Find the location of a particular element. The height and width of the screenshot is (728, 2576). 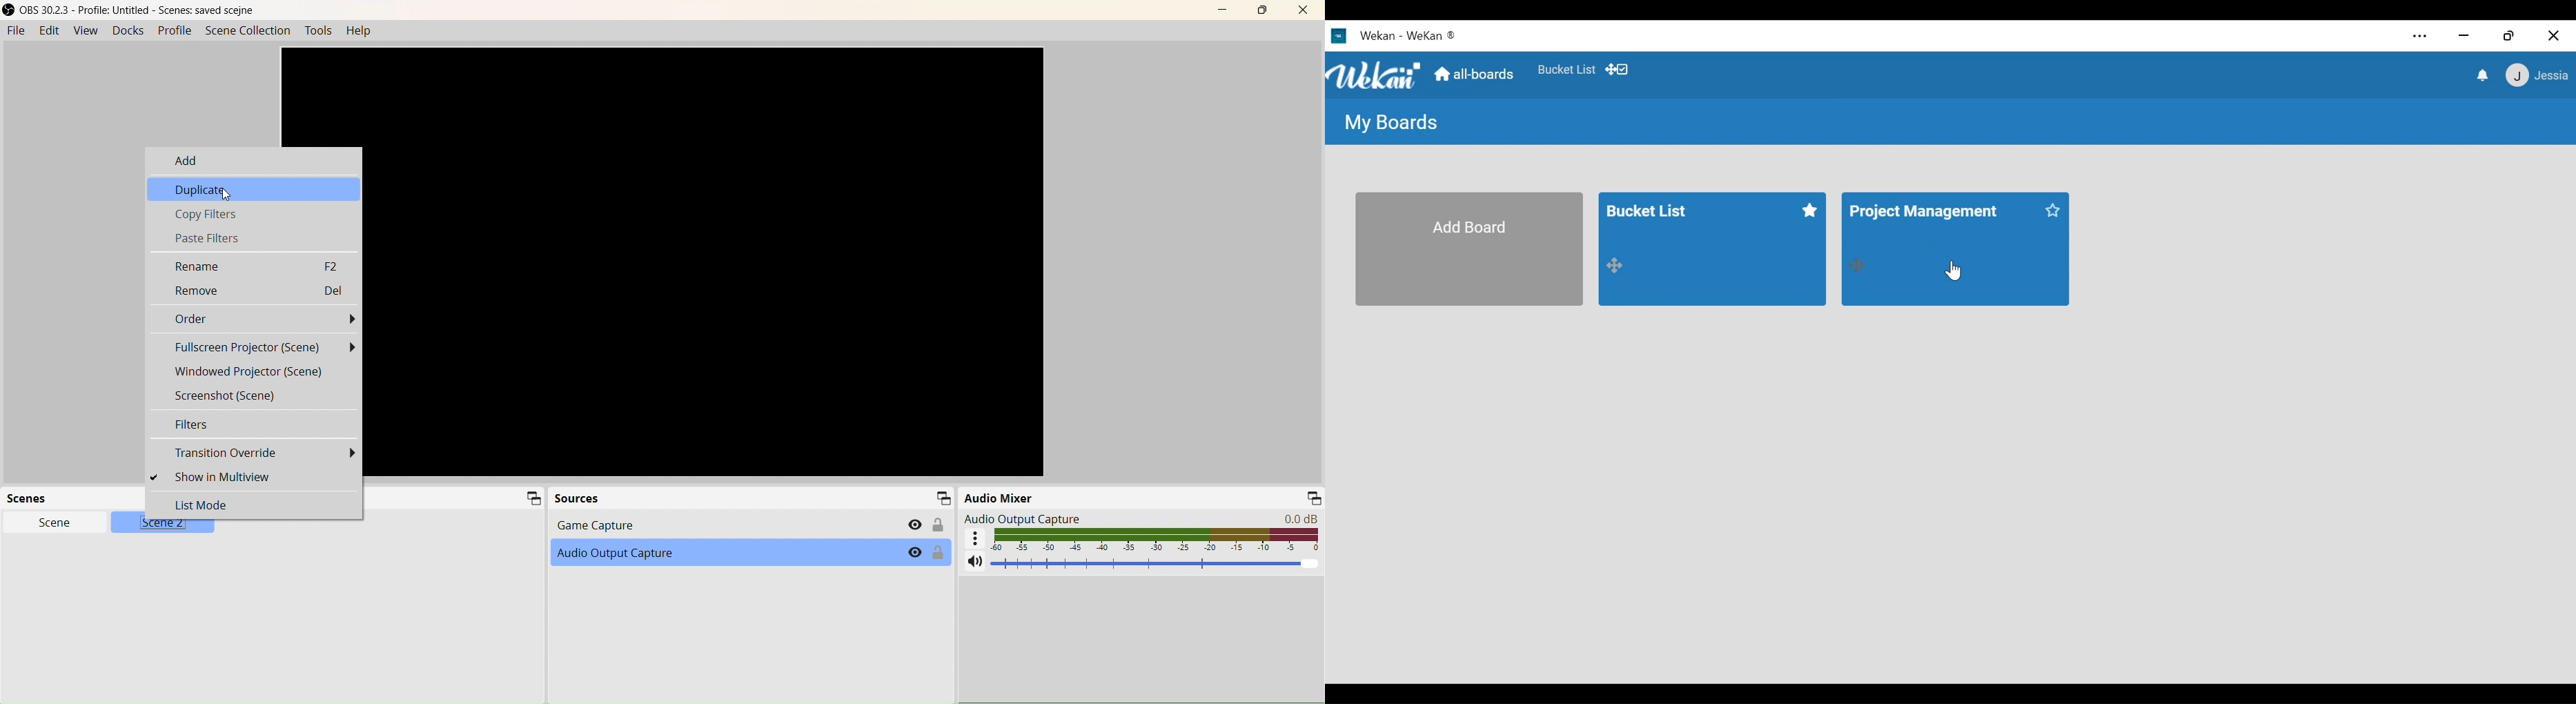

Show In Multiview is located at coordinates (224, 478).